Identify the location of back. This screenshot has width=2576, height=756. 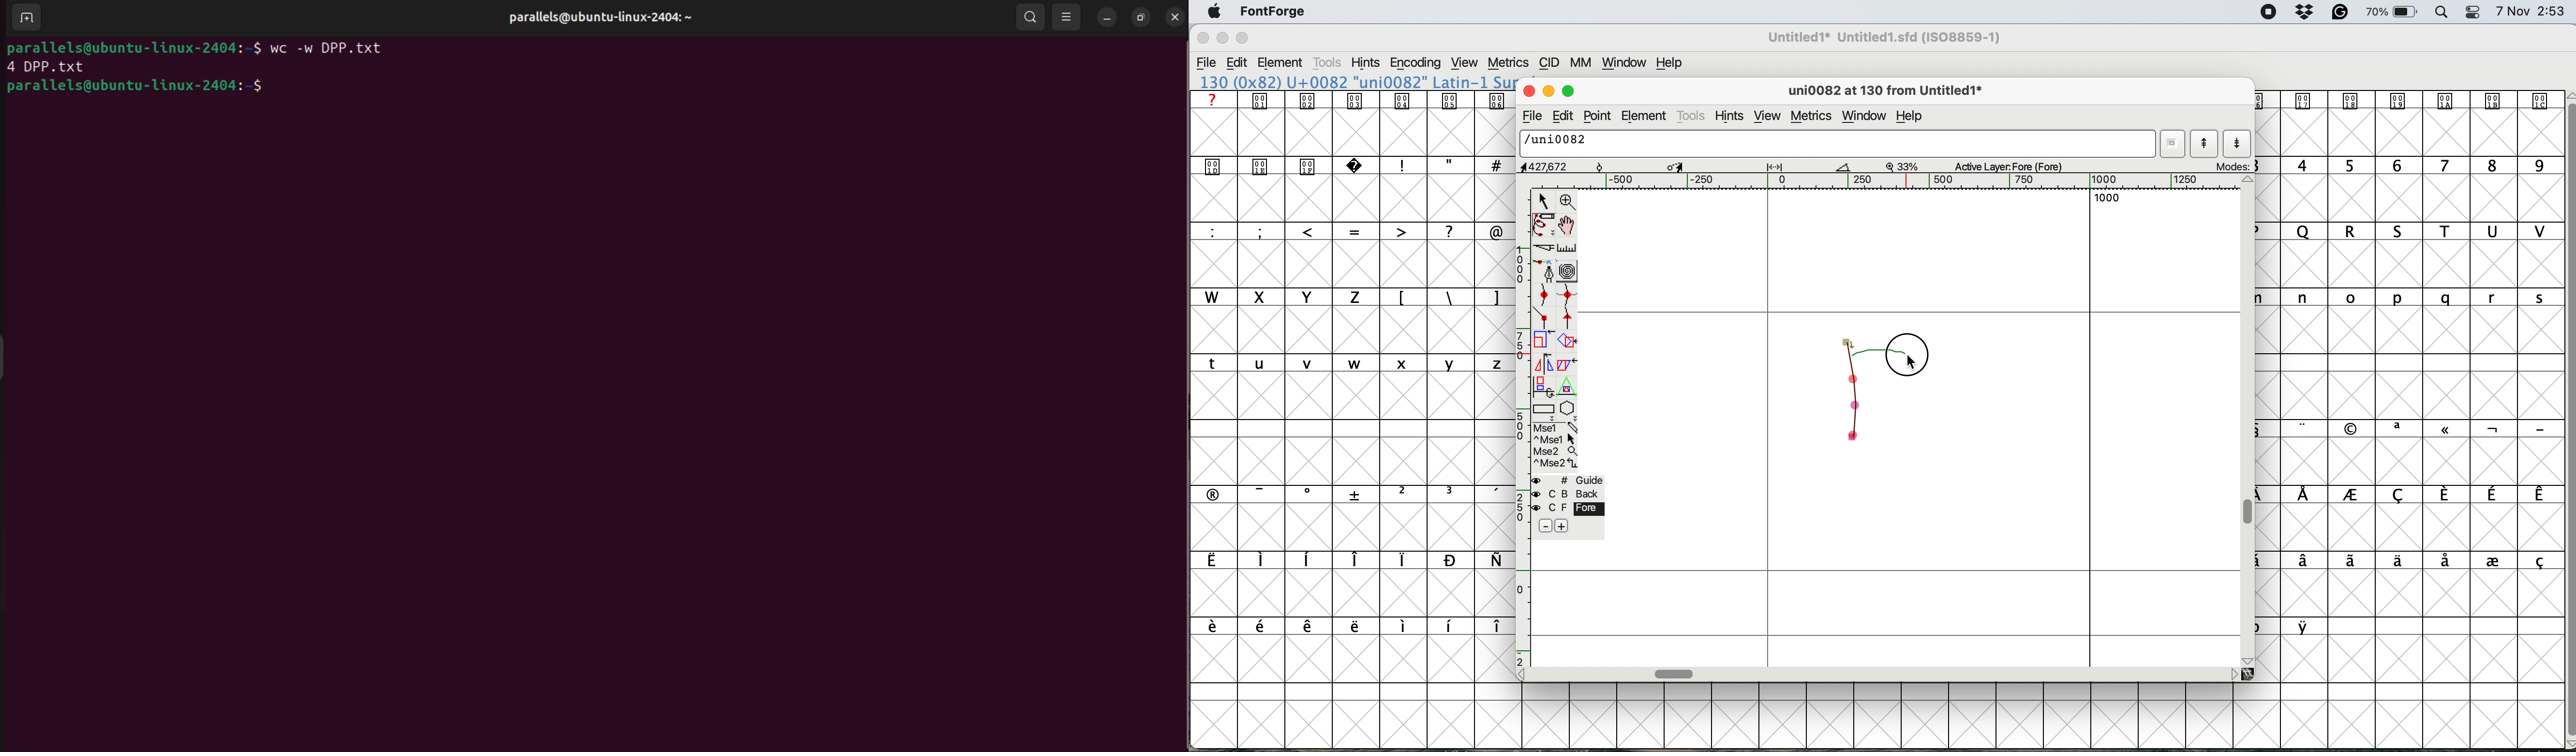
(1567, 494).